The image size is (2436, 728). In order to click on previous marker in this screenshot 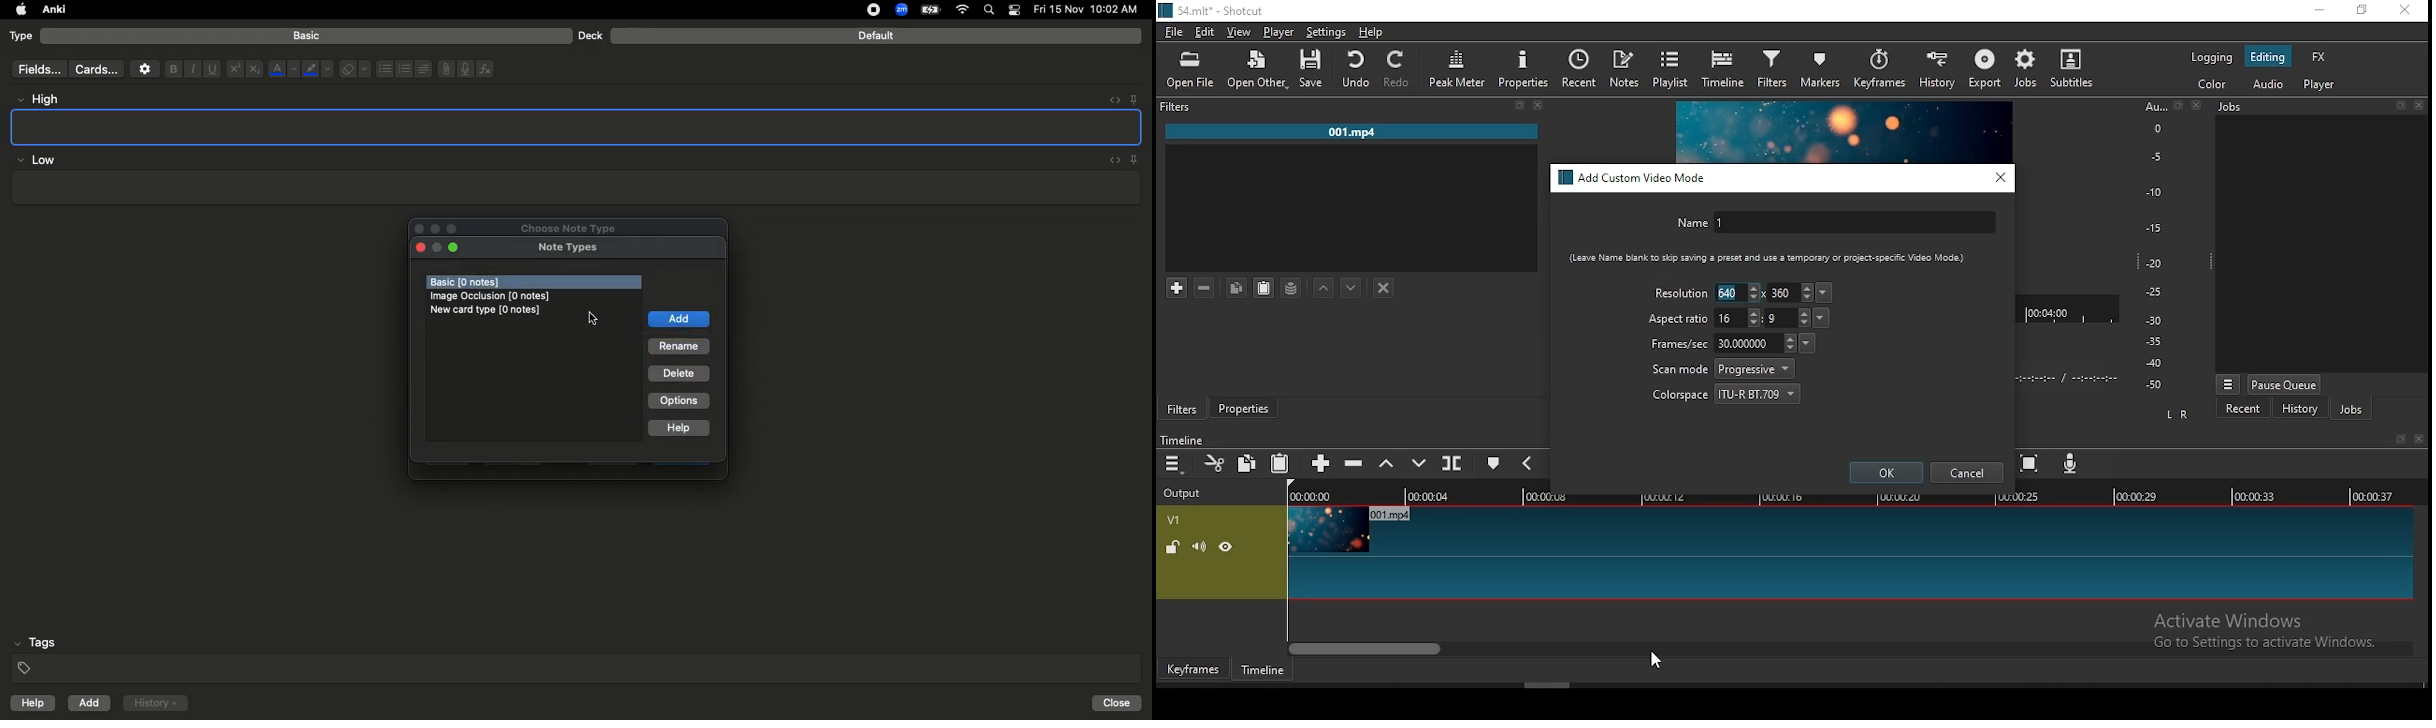, I will do `click(1526, 462)`.